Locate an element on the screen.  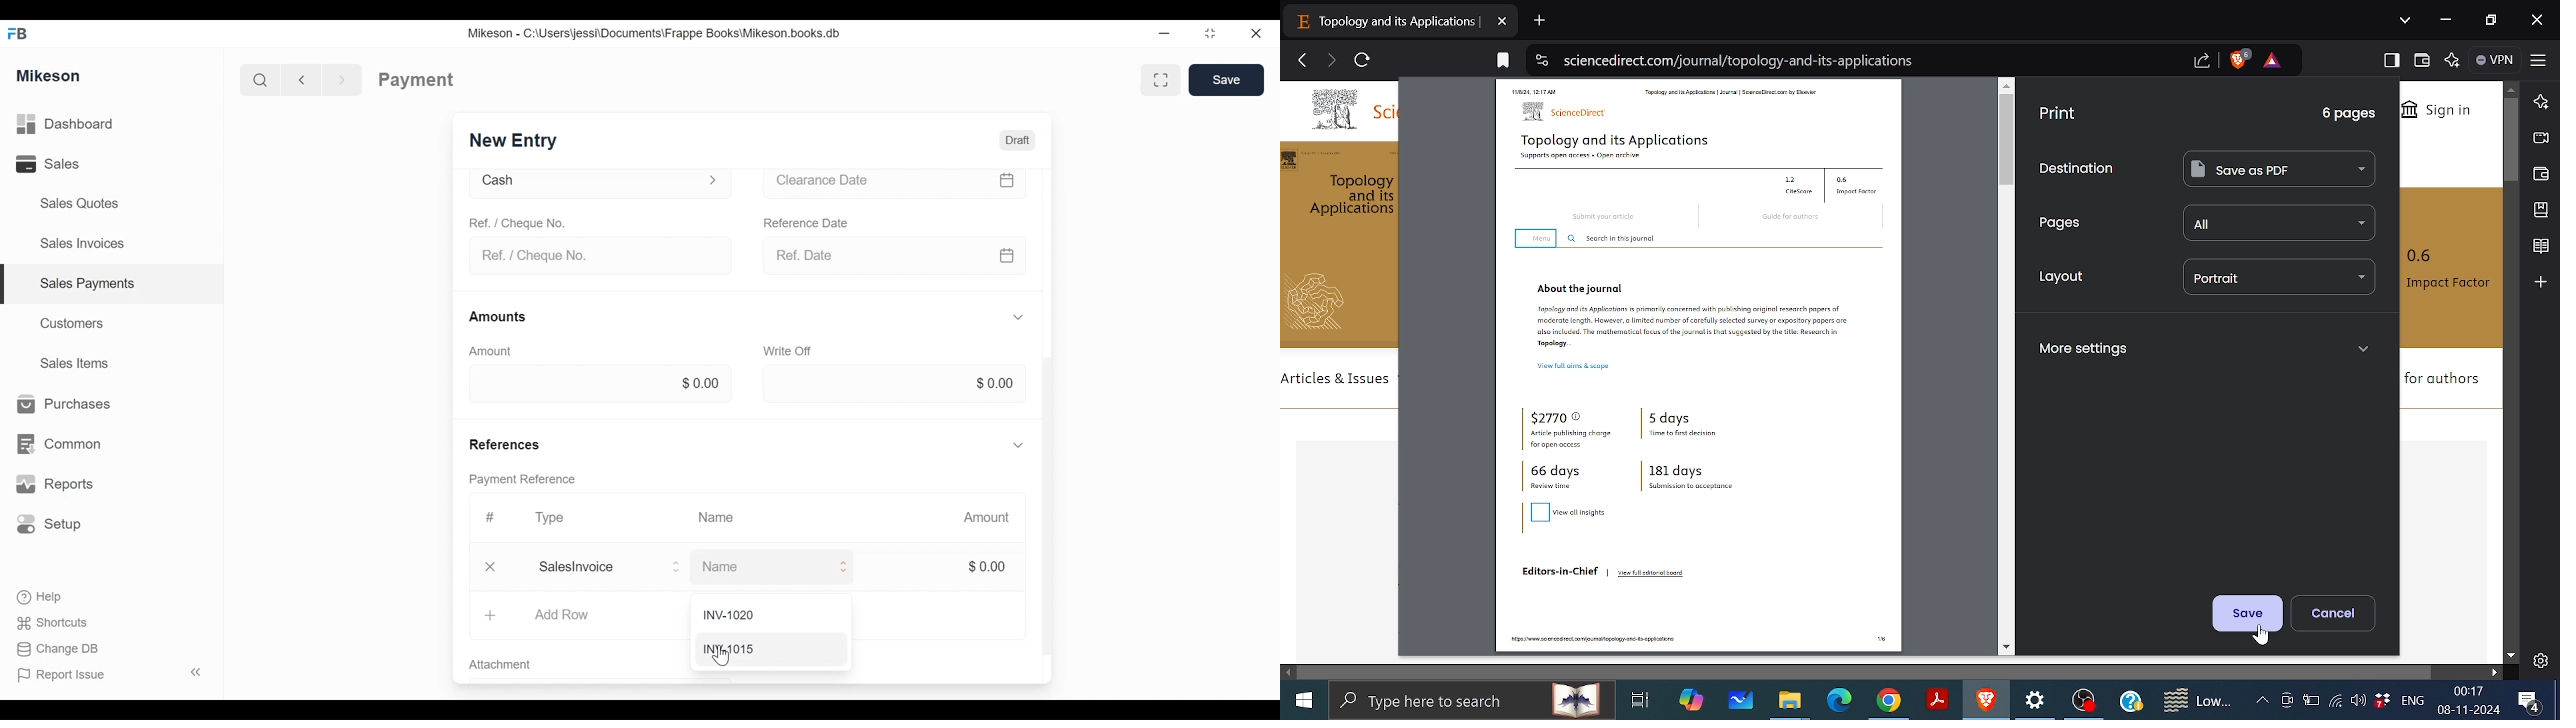
Help is located at coordinates (49, 597).